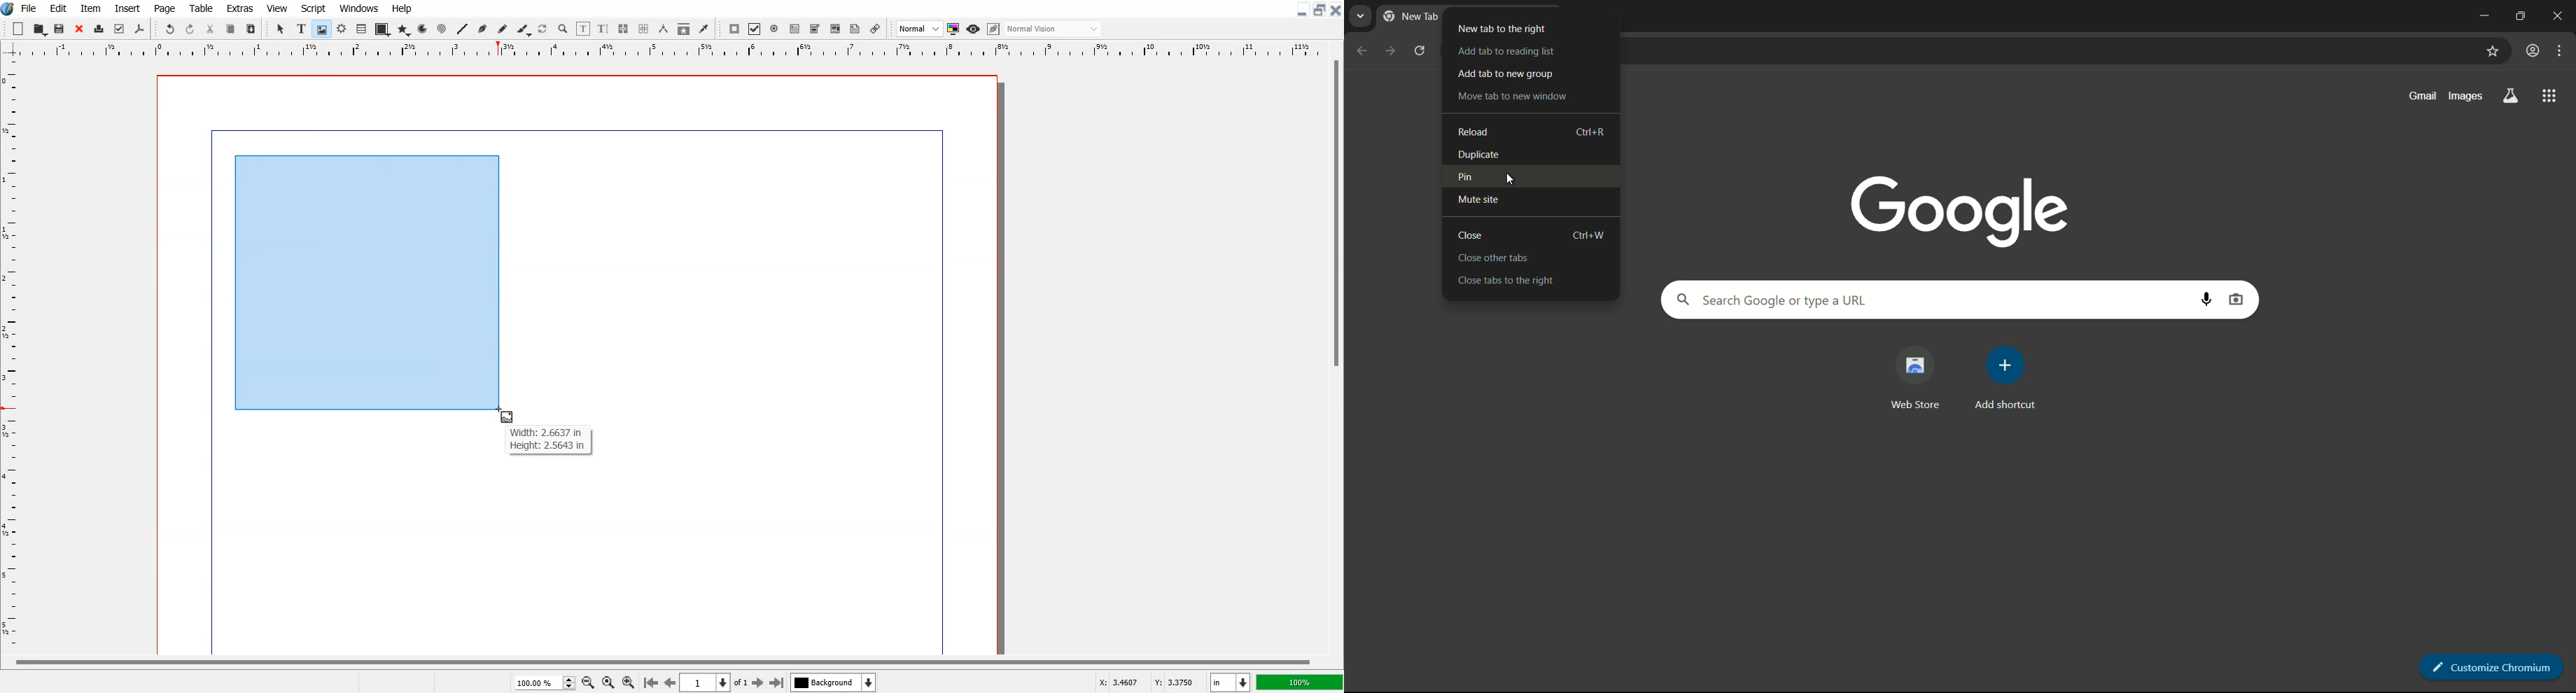 This screenshot has width=2576, height=700. What do you see at coordinates (441, 28) in the screenshot?
I see `Spiral` at bounding box center [441, 28].